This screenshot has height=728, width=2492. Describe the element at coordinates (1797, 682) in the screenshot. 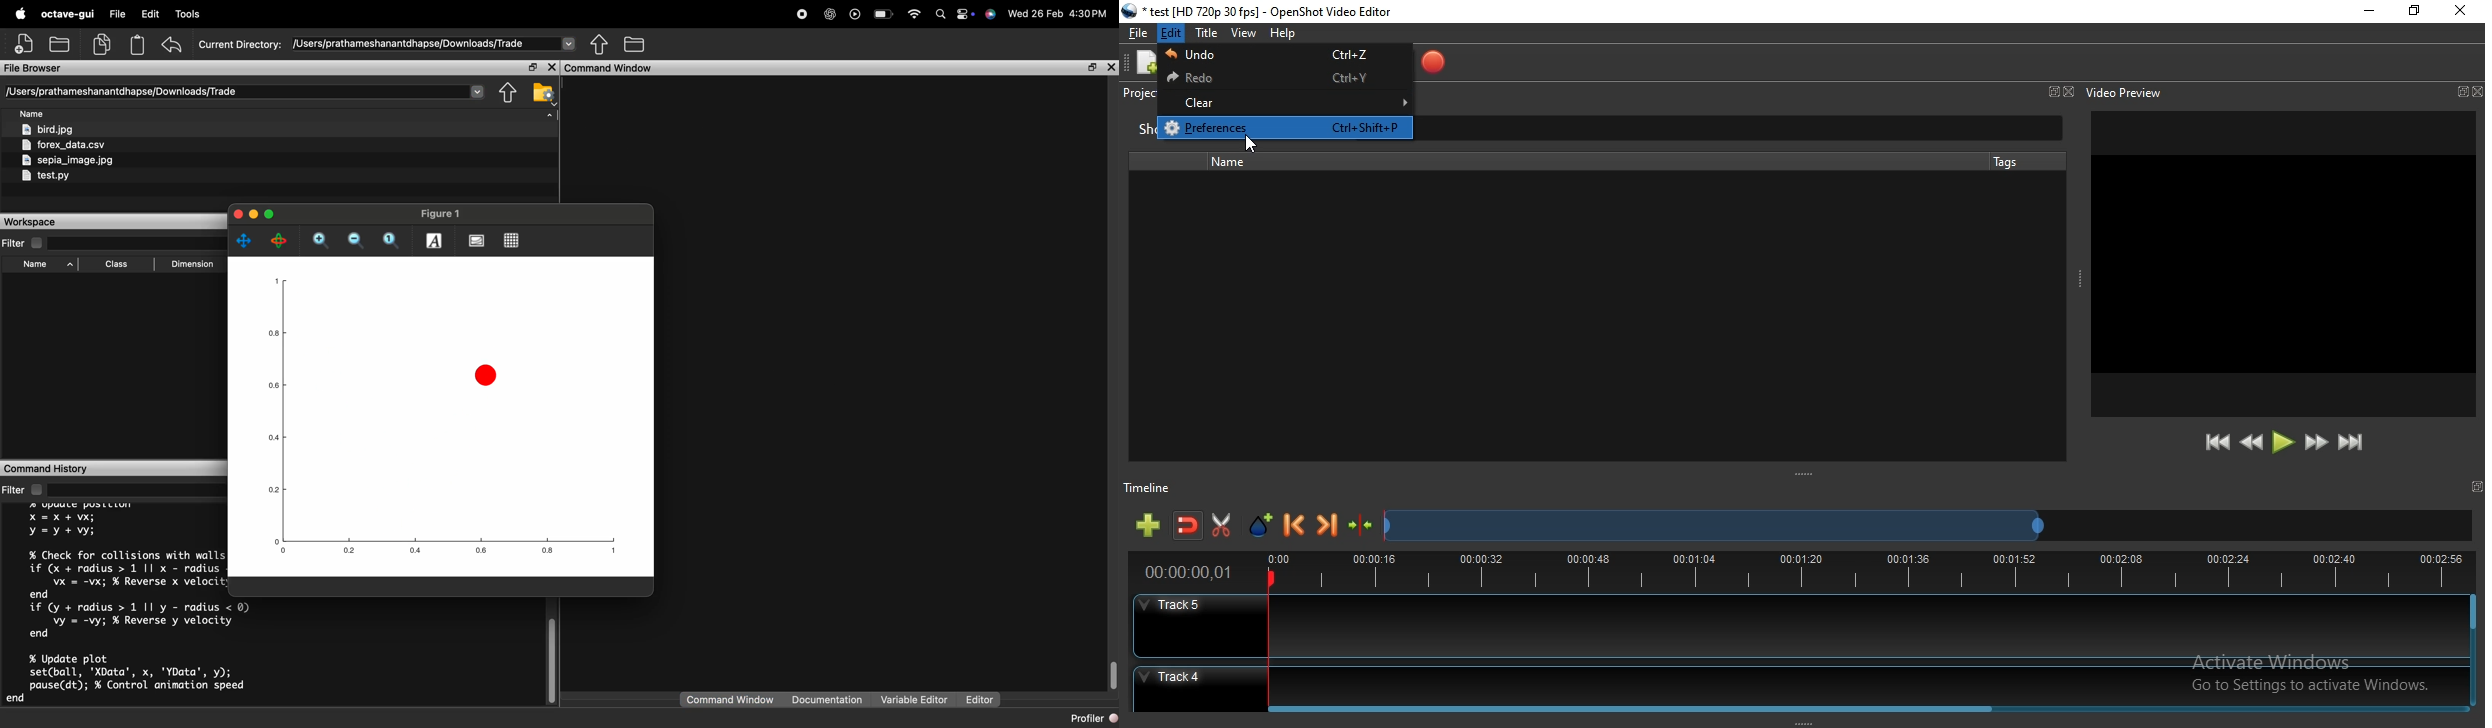

I see `Track` at that location.